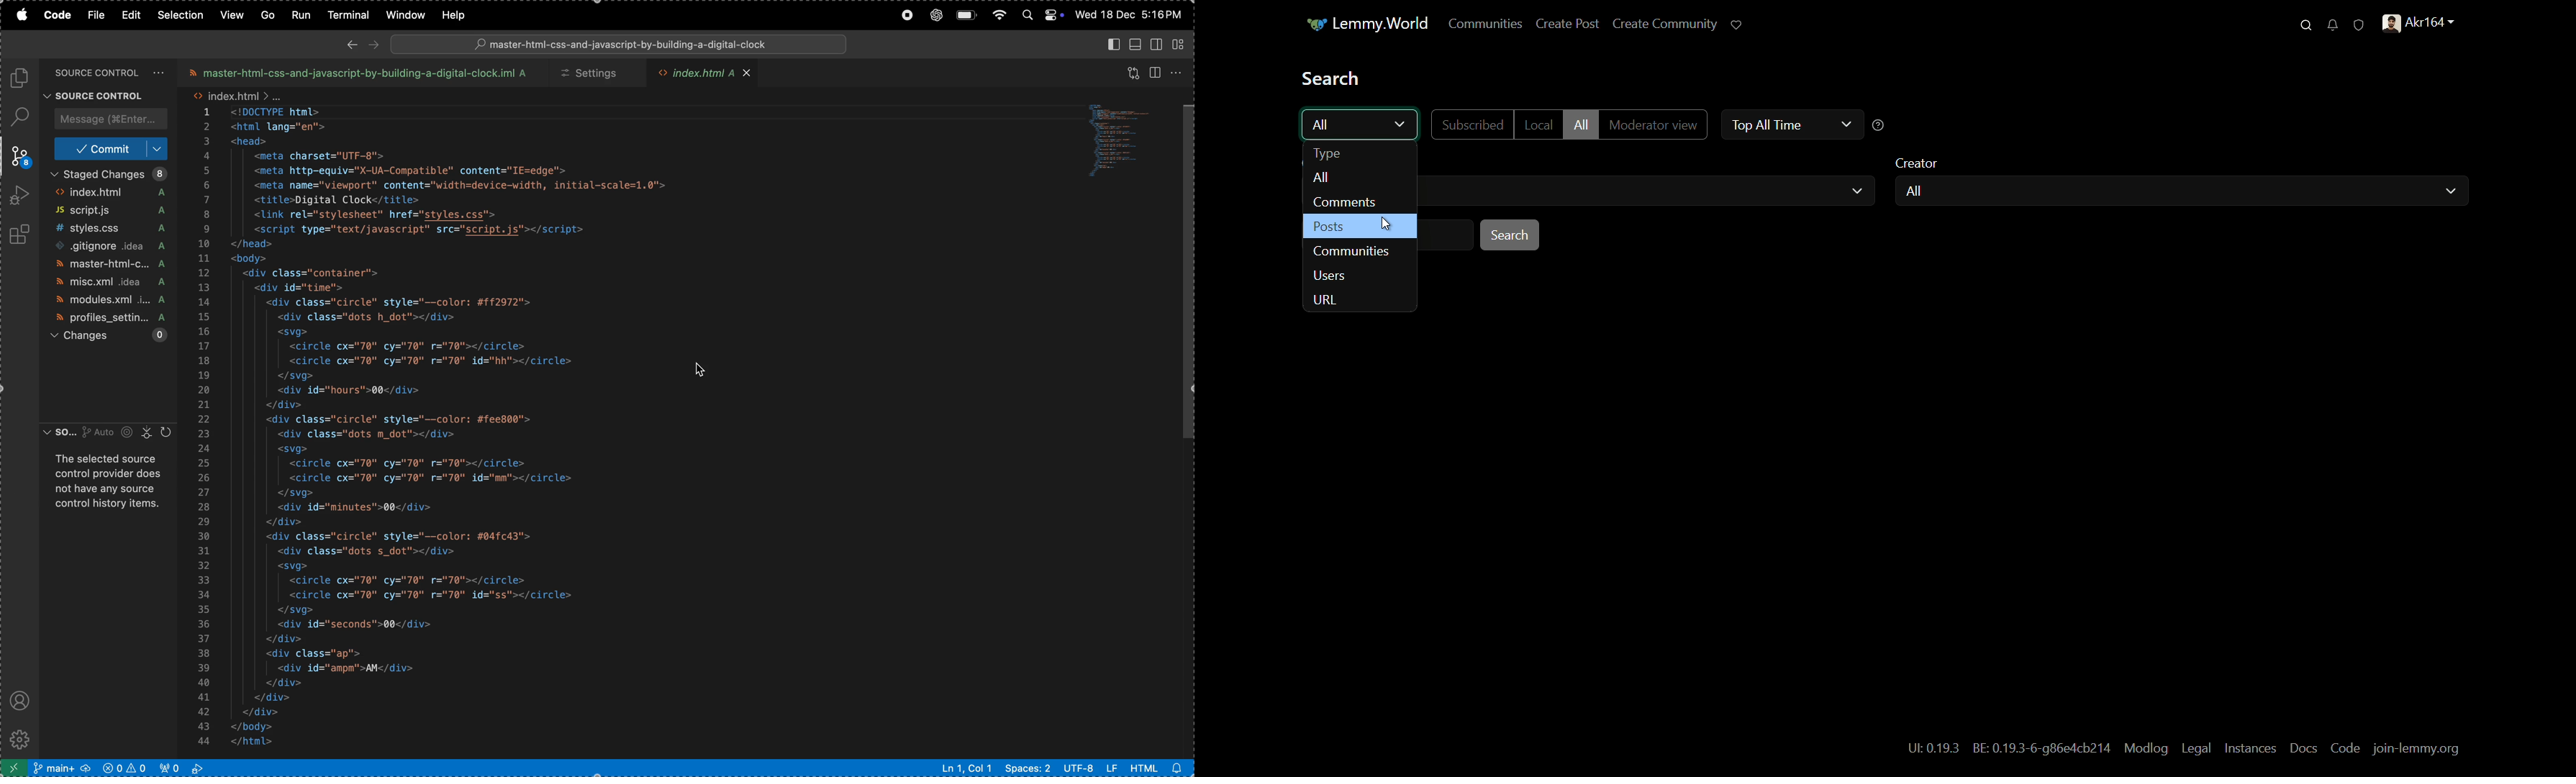 This screenshot has height=784, width=2576. What do you see at coordinates (1135, 43) in the screenshot?
I see `toggle panel` at bounding box center [1135, 43].